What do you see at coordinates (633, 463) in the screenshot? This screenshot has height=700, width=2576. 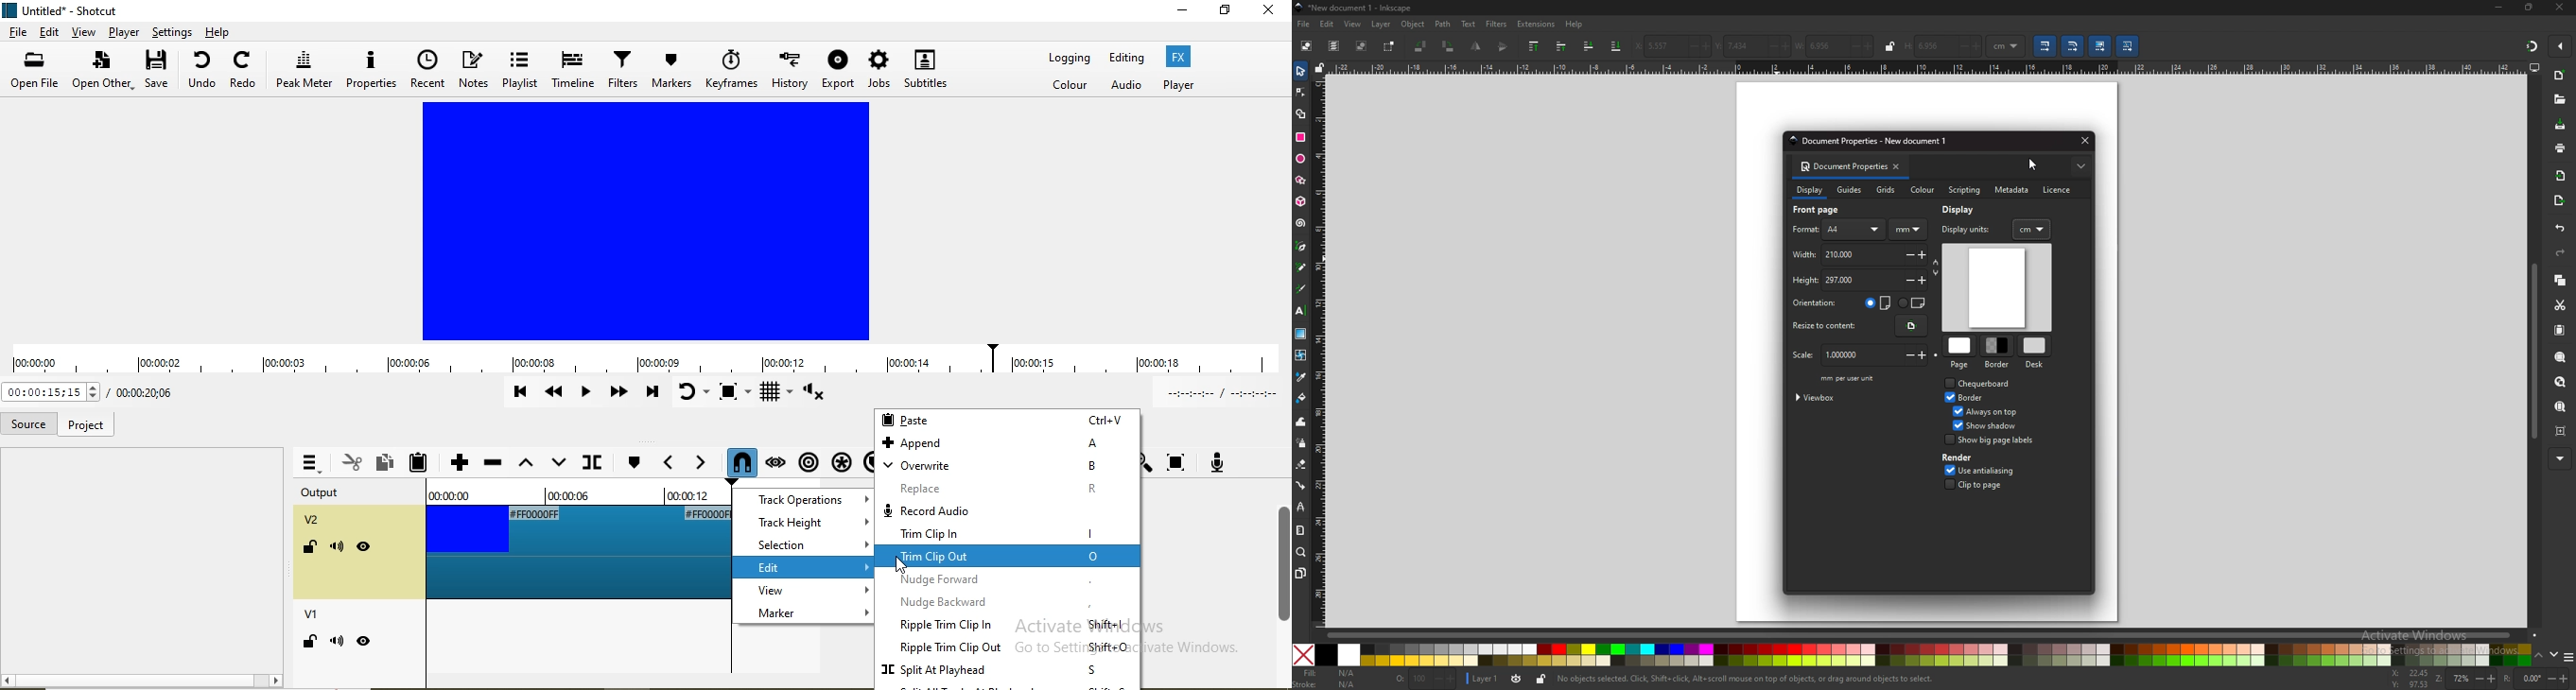 I see `Next marker` at bounding box center [633, 463].